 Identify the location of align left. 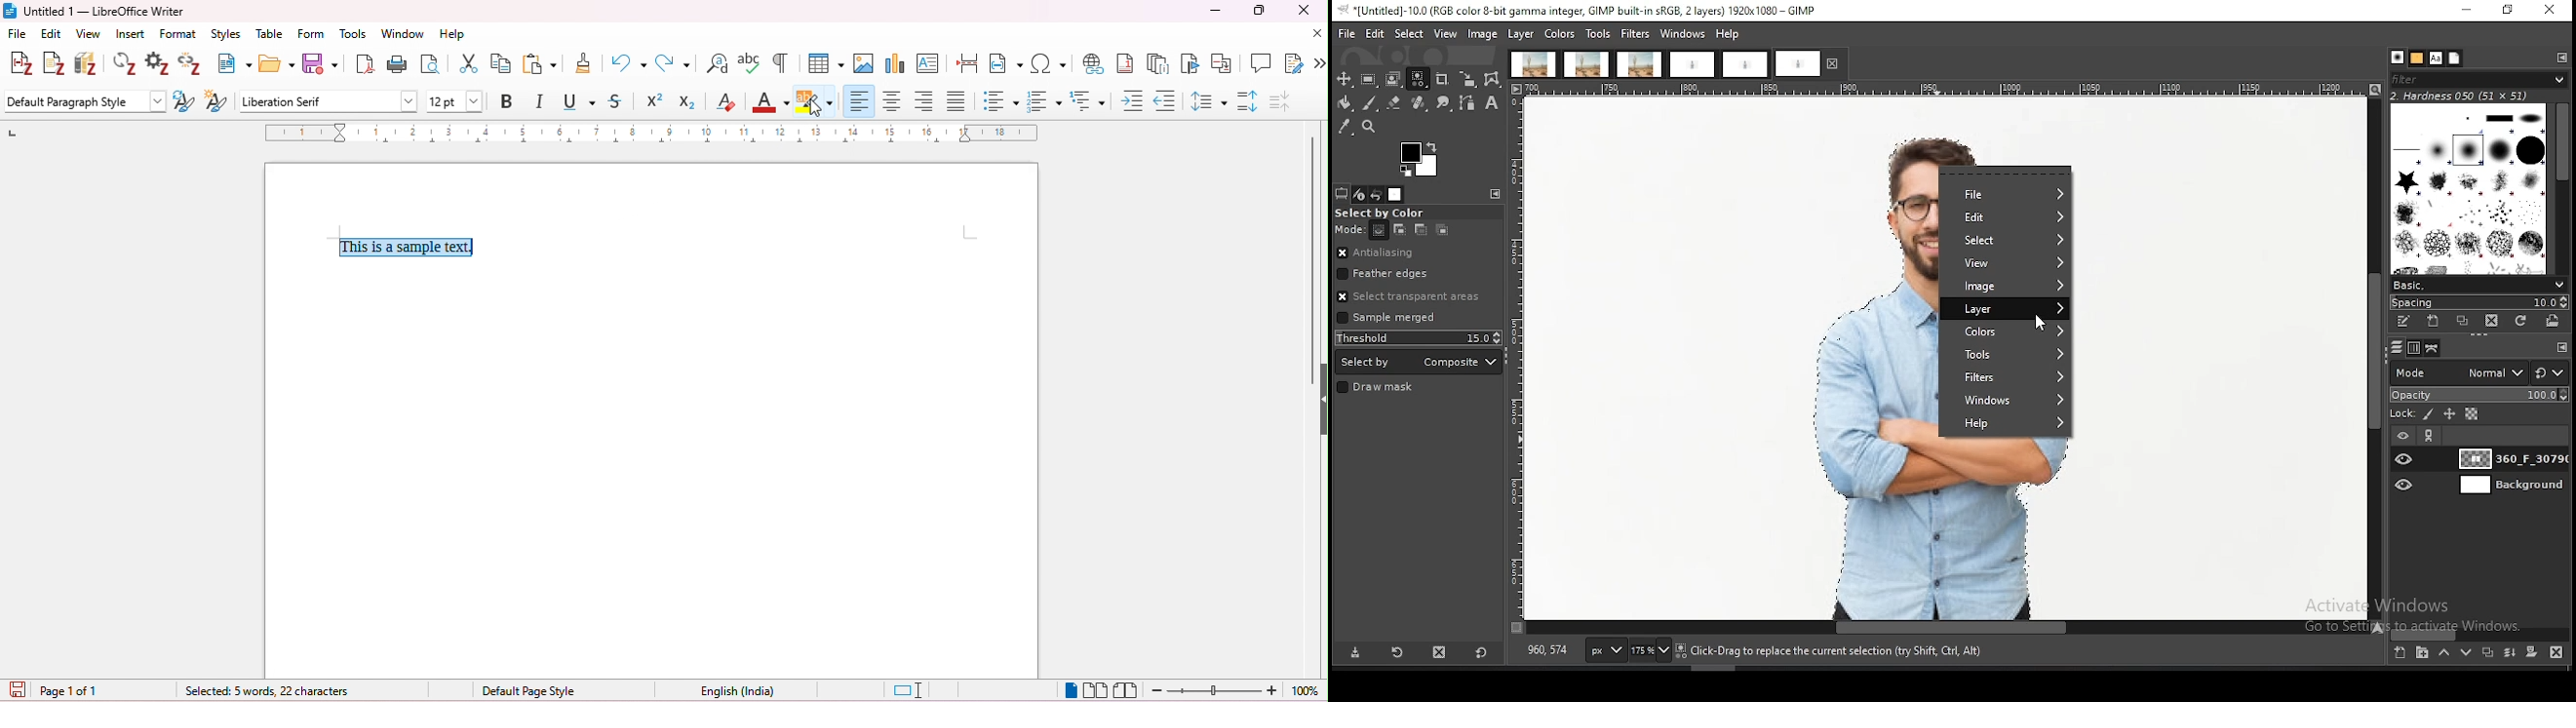
(860, 99).